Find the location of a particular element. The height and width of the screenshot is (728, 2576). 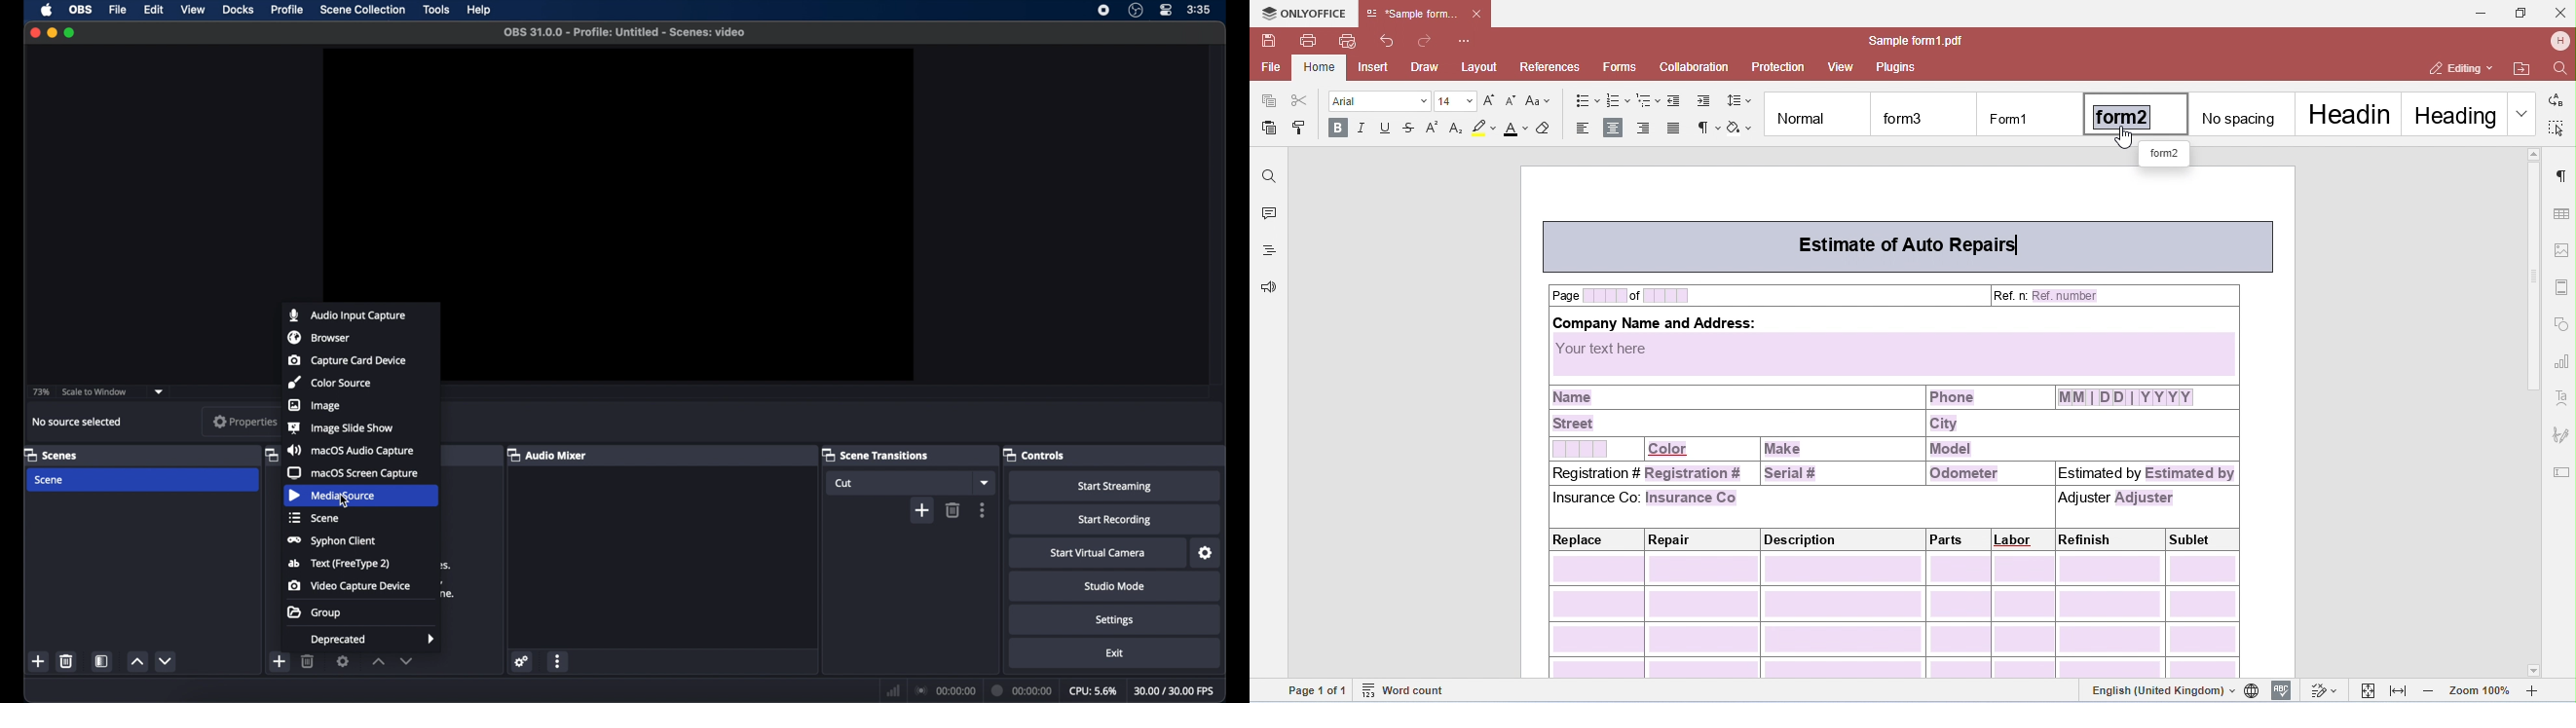

browser is located at coordinates (318, 338).